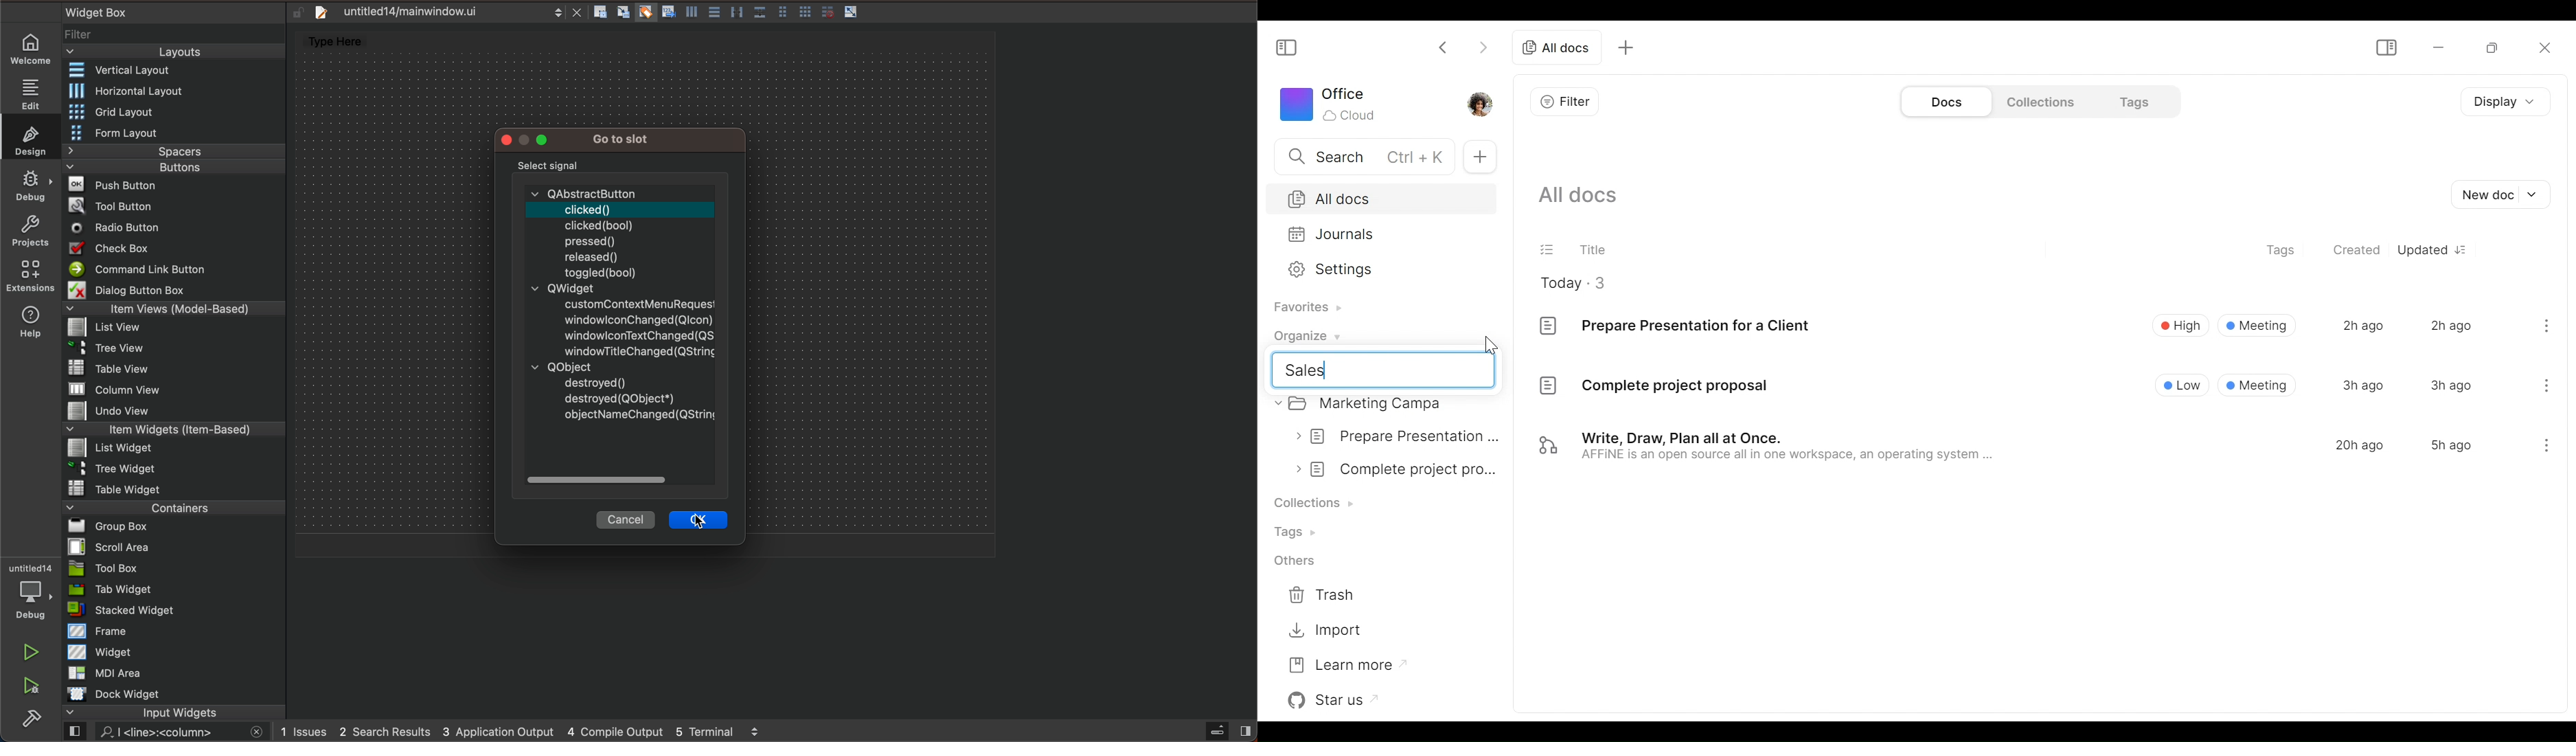 This screenshot has width=2576, height=756. I want to click on spacers, so click(176, 152).